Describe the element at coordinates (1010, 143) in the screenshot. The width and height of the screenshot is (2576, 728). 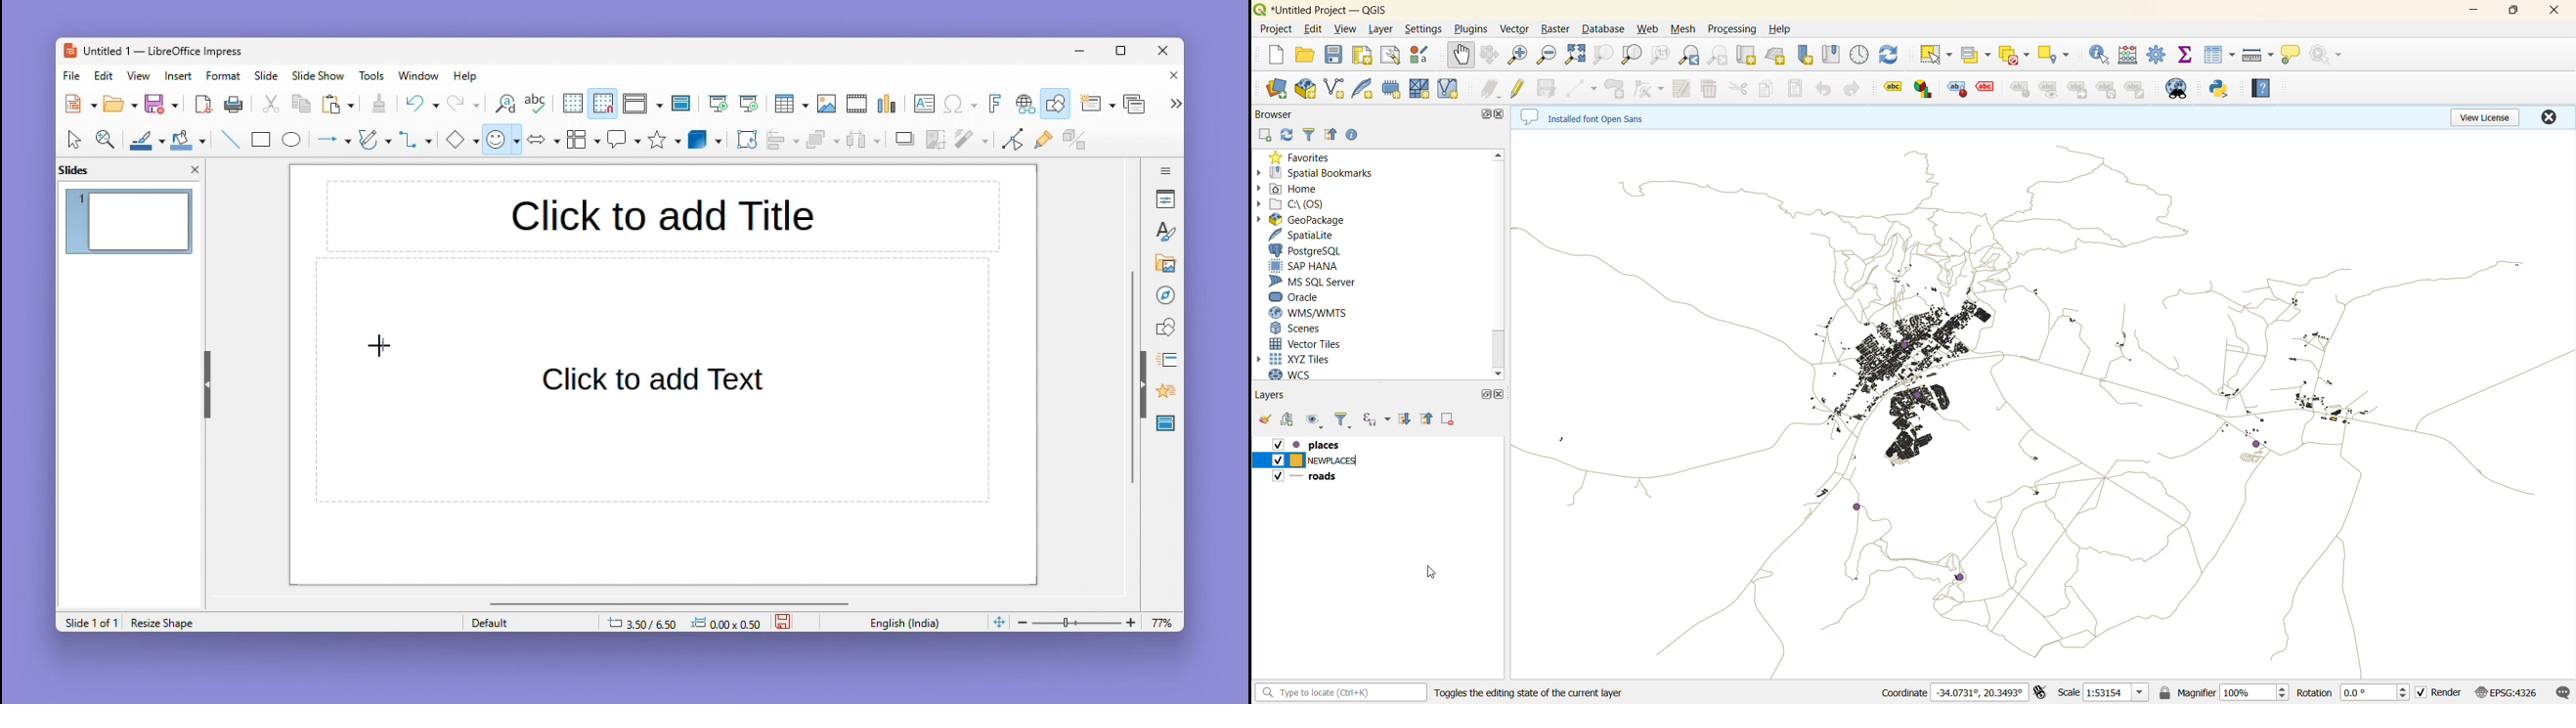
I see `Toggle point` at that location.